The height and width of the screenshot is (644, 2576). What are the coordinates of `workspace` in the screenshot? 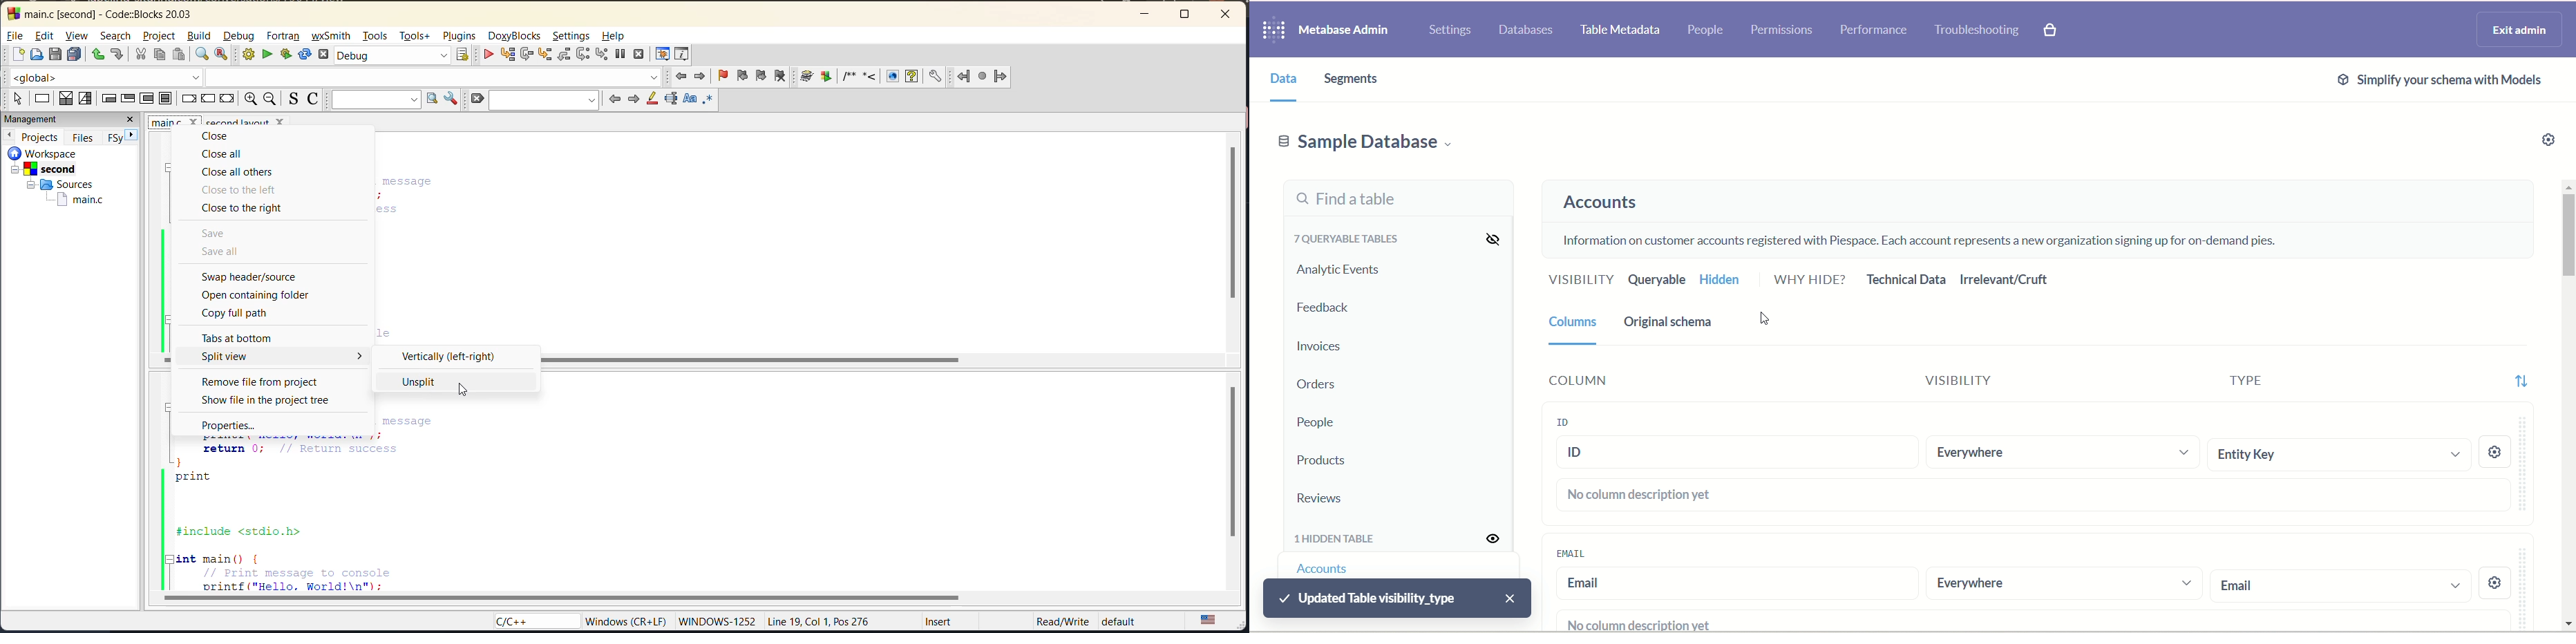 It's located at (44, 155).